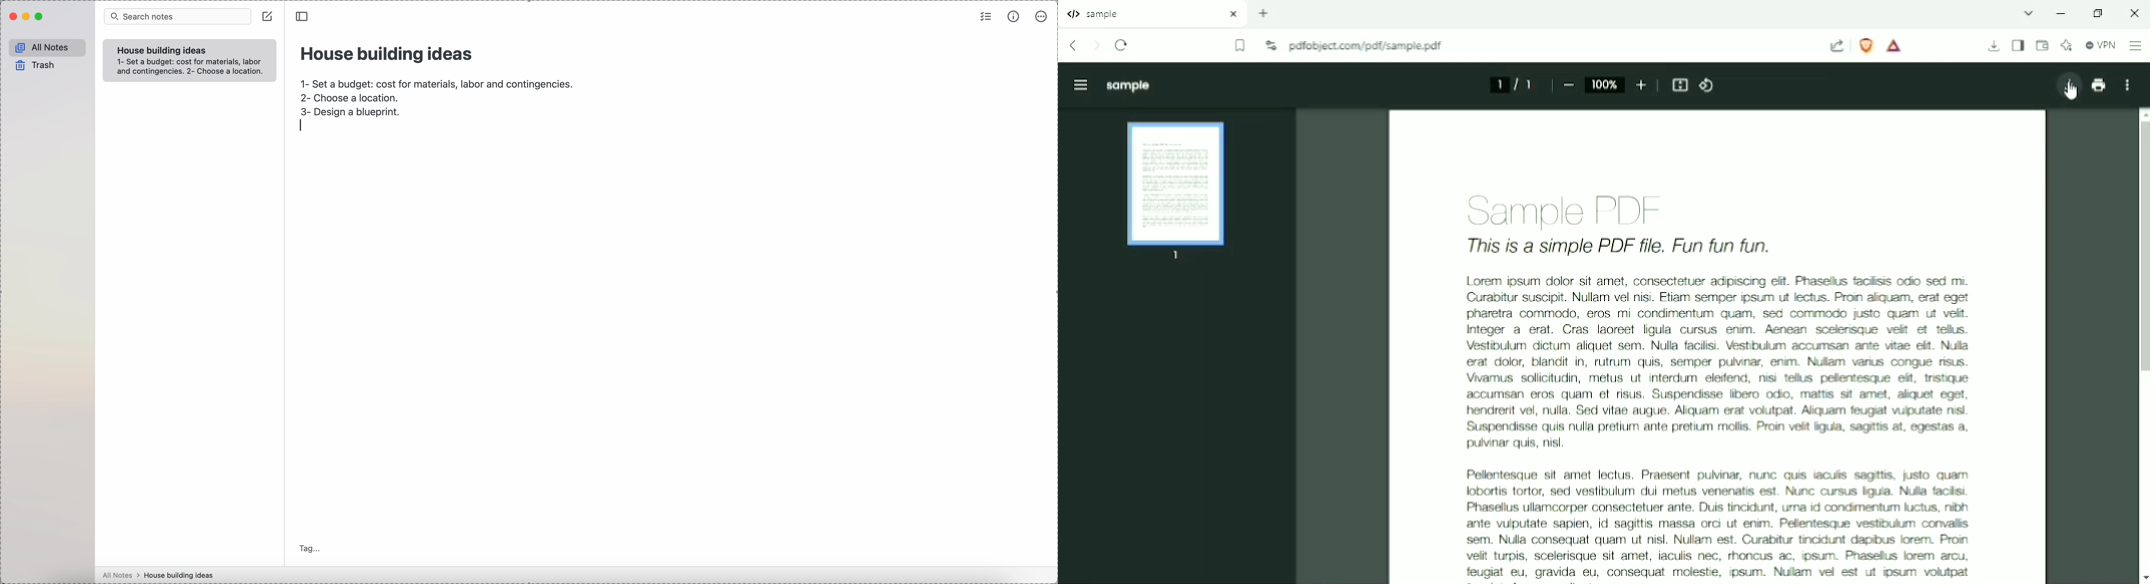 The image size is (2156, 588). I want to click on close Simplenote, so click(13, 17).